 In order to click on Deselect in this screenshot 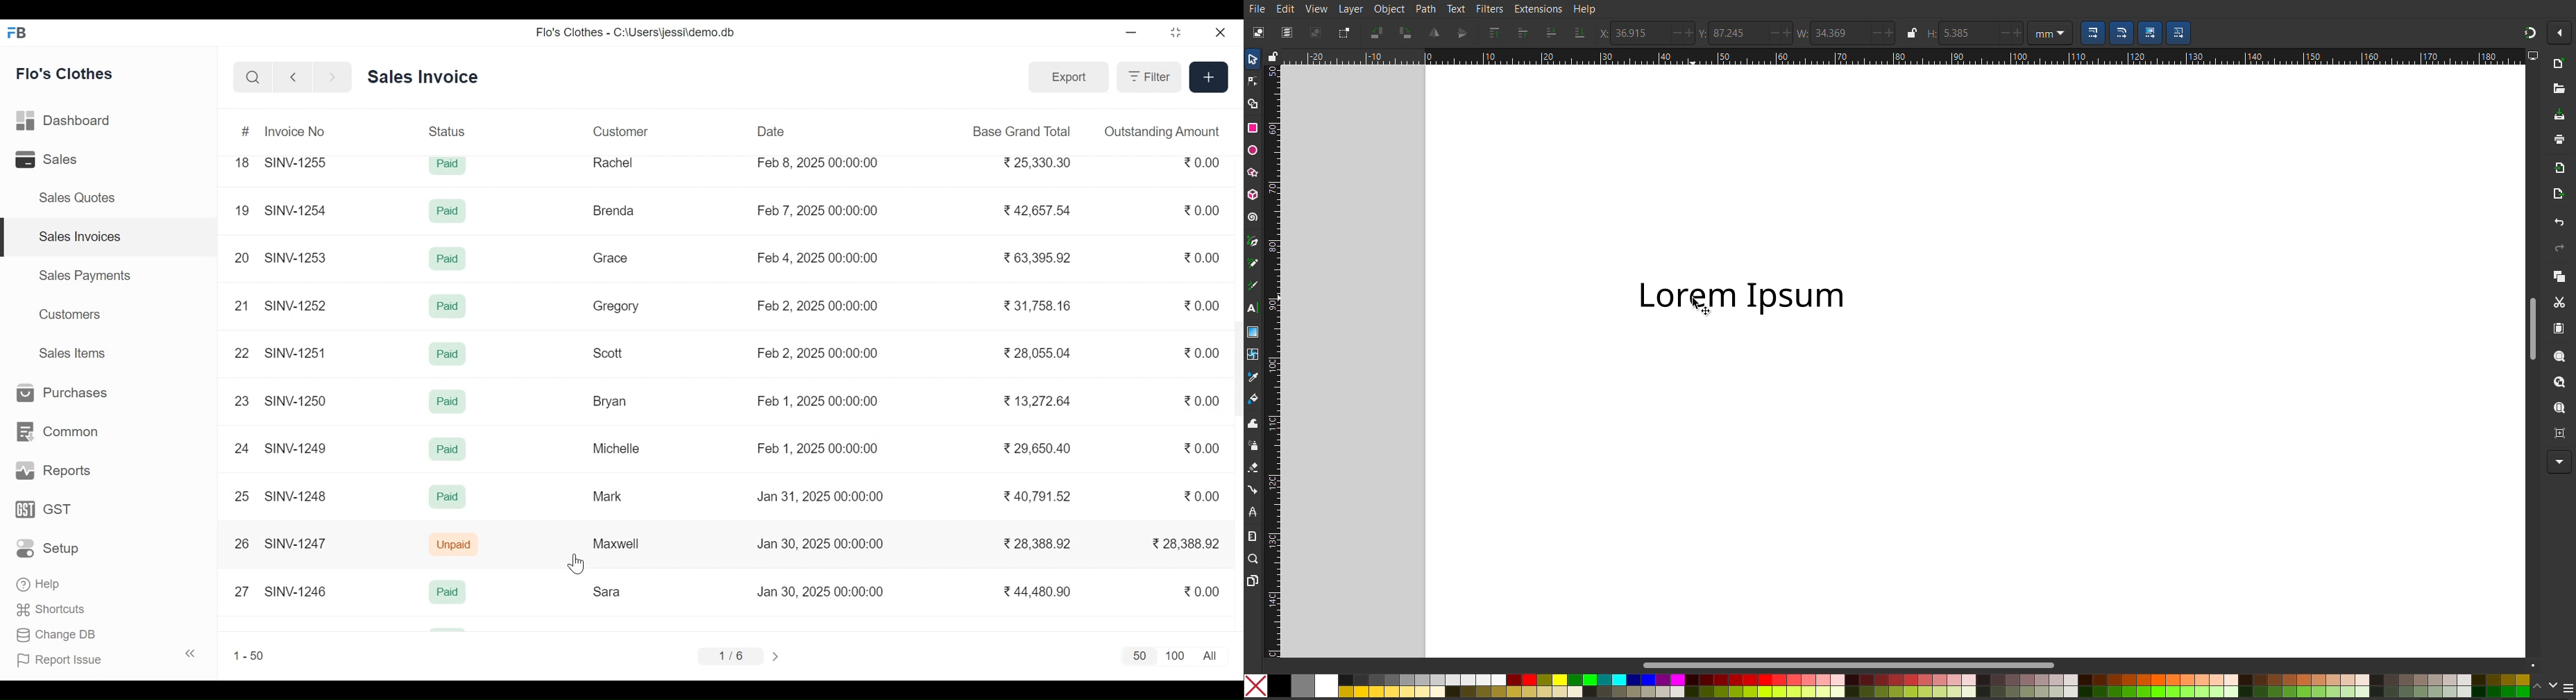, I will do `click(1316, 33)`.